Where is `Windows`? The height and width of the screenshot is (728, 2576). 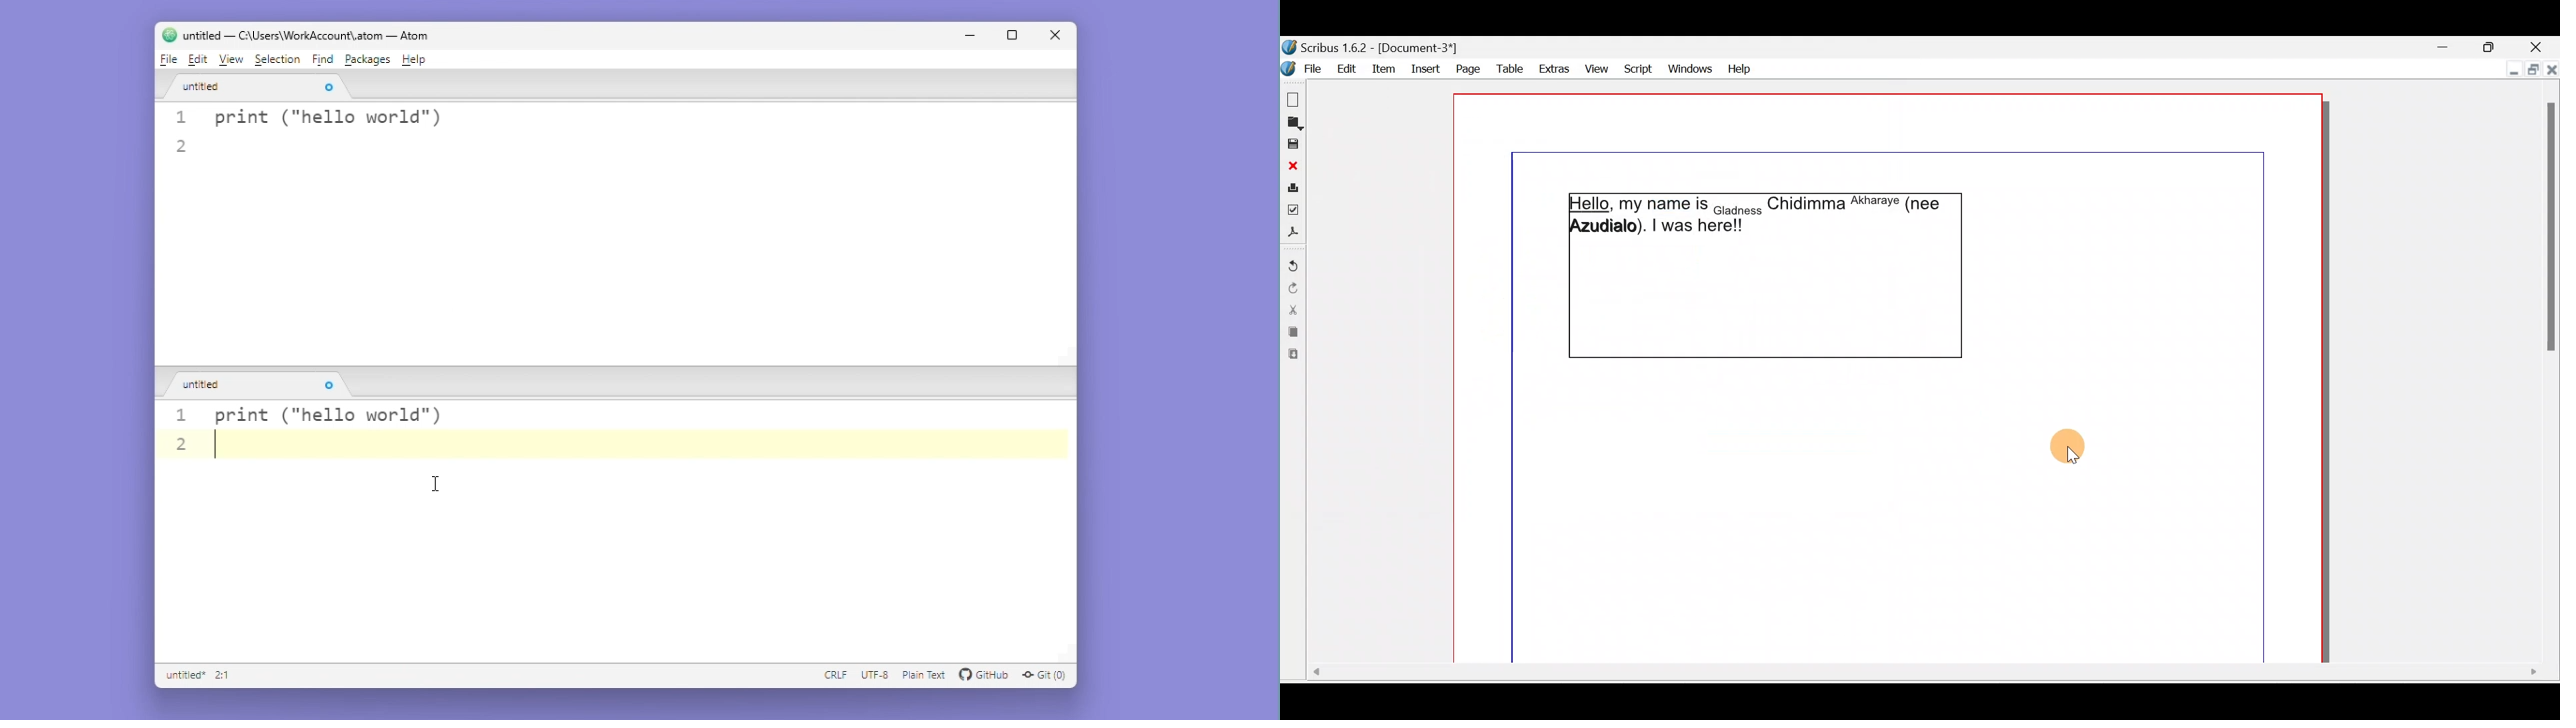
Windows is located at coordinates (1693, 67).